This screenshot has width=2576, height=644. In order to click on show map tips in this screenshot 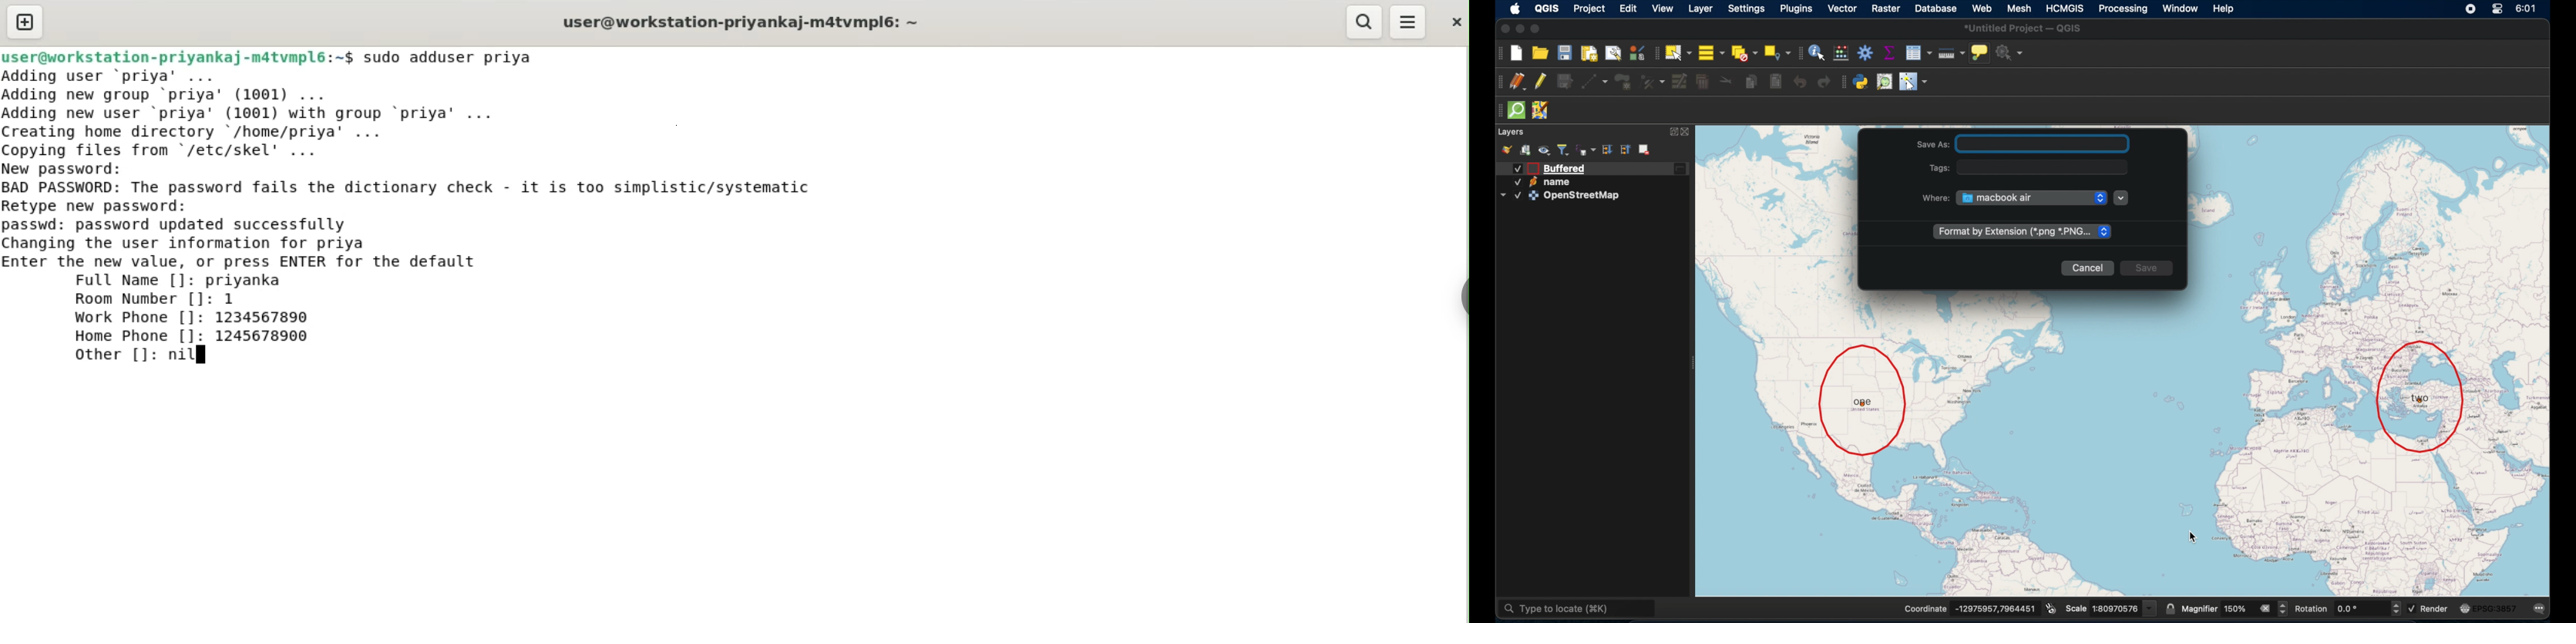, I will do `click(1981, 52)`.